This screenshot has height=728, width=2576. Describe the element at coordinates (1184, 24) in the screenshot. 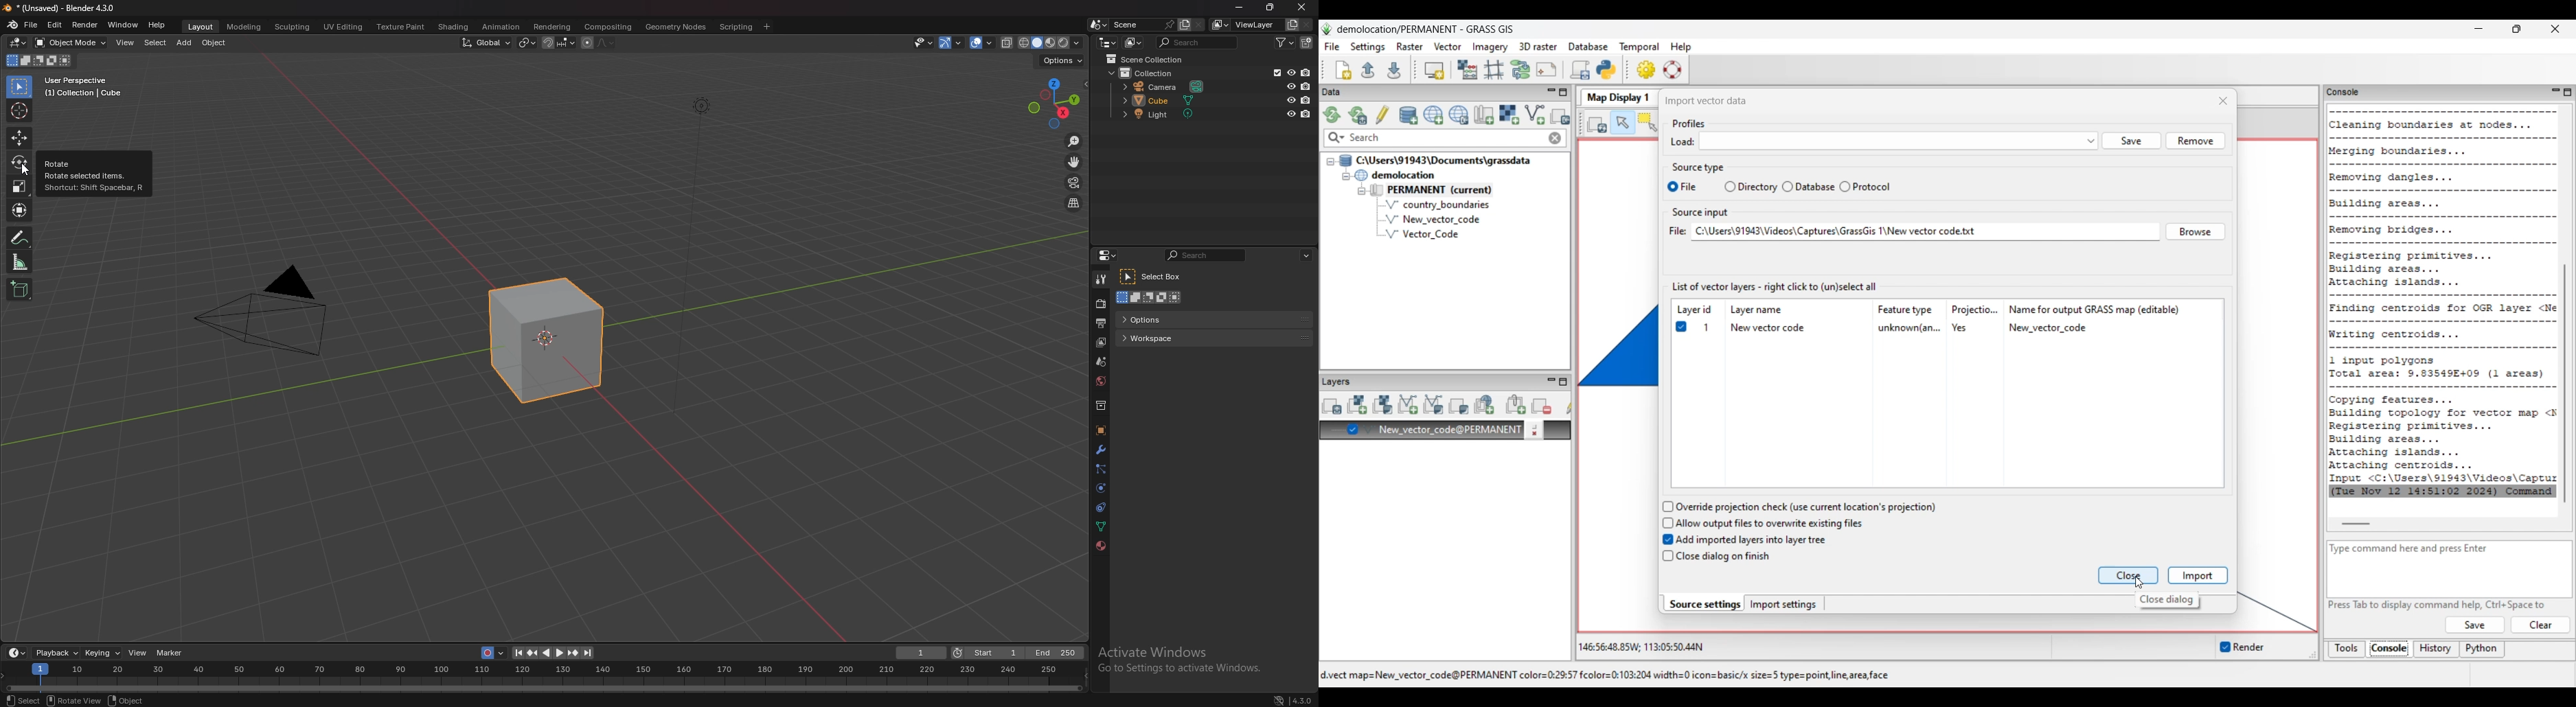

I see `add scene` at that location.